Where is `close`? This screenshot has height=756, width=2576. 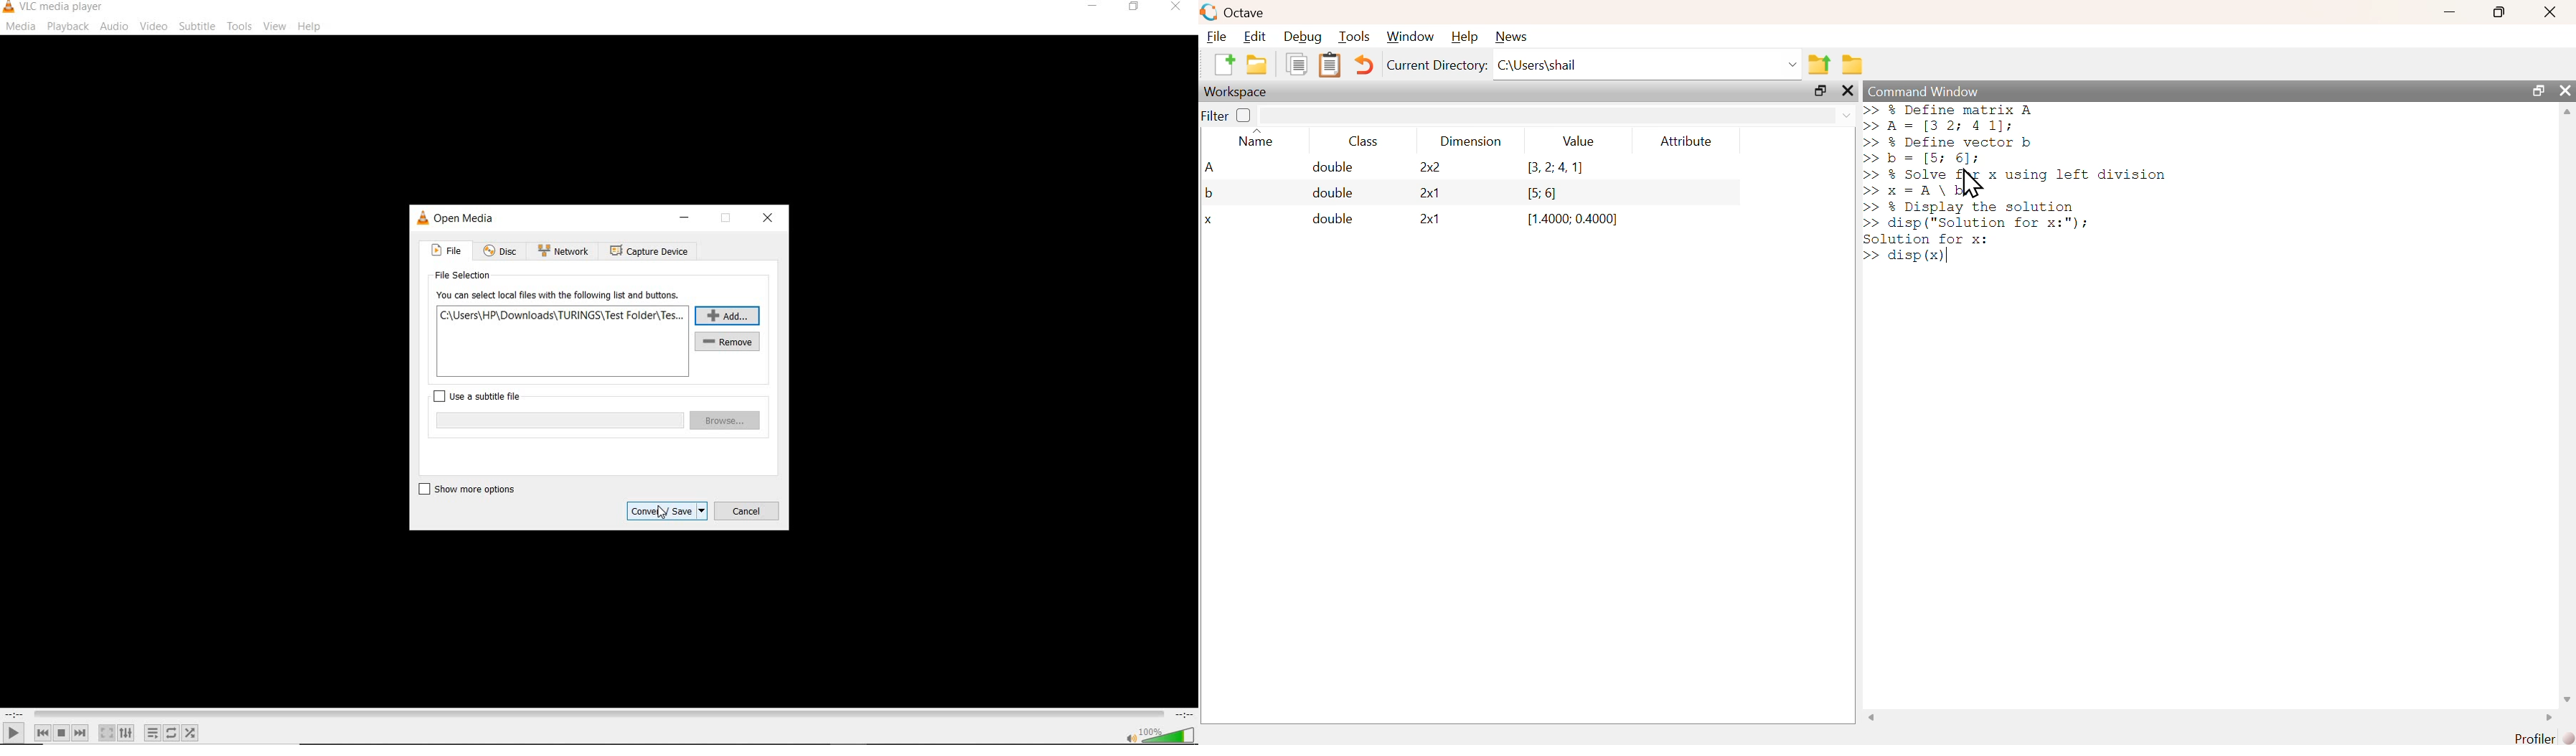
close is located at coordinates (1174, 9).